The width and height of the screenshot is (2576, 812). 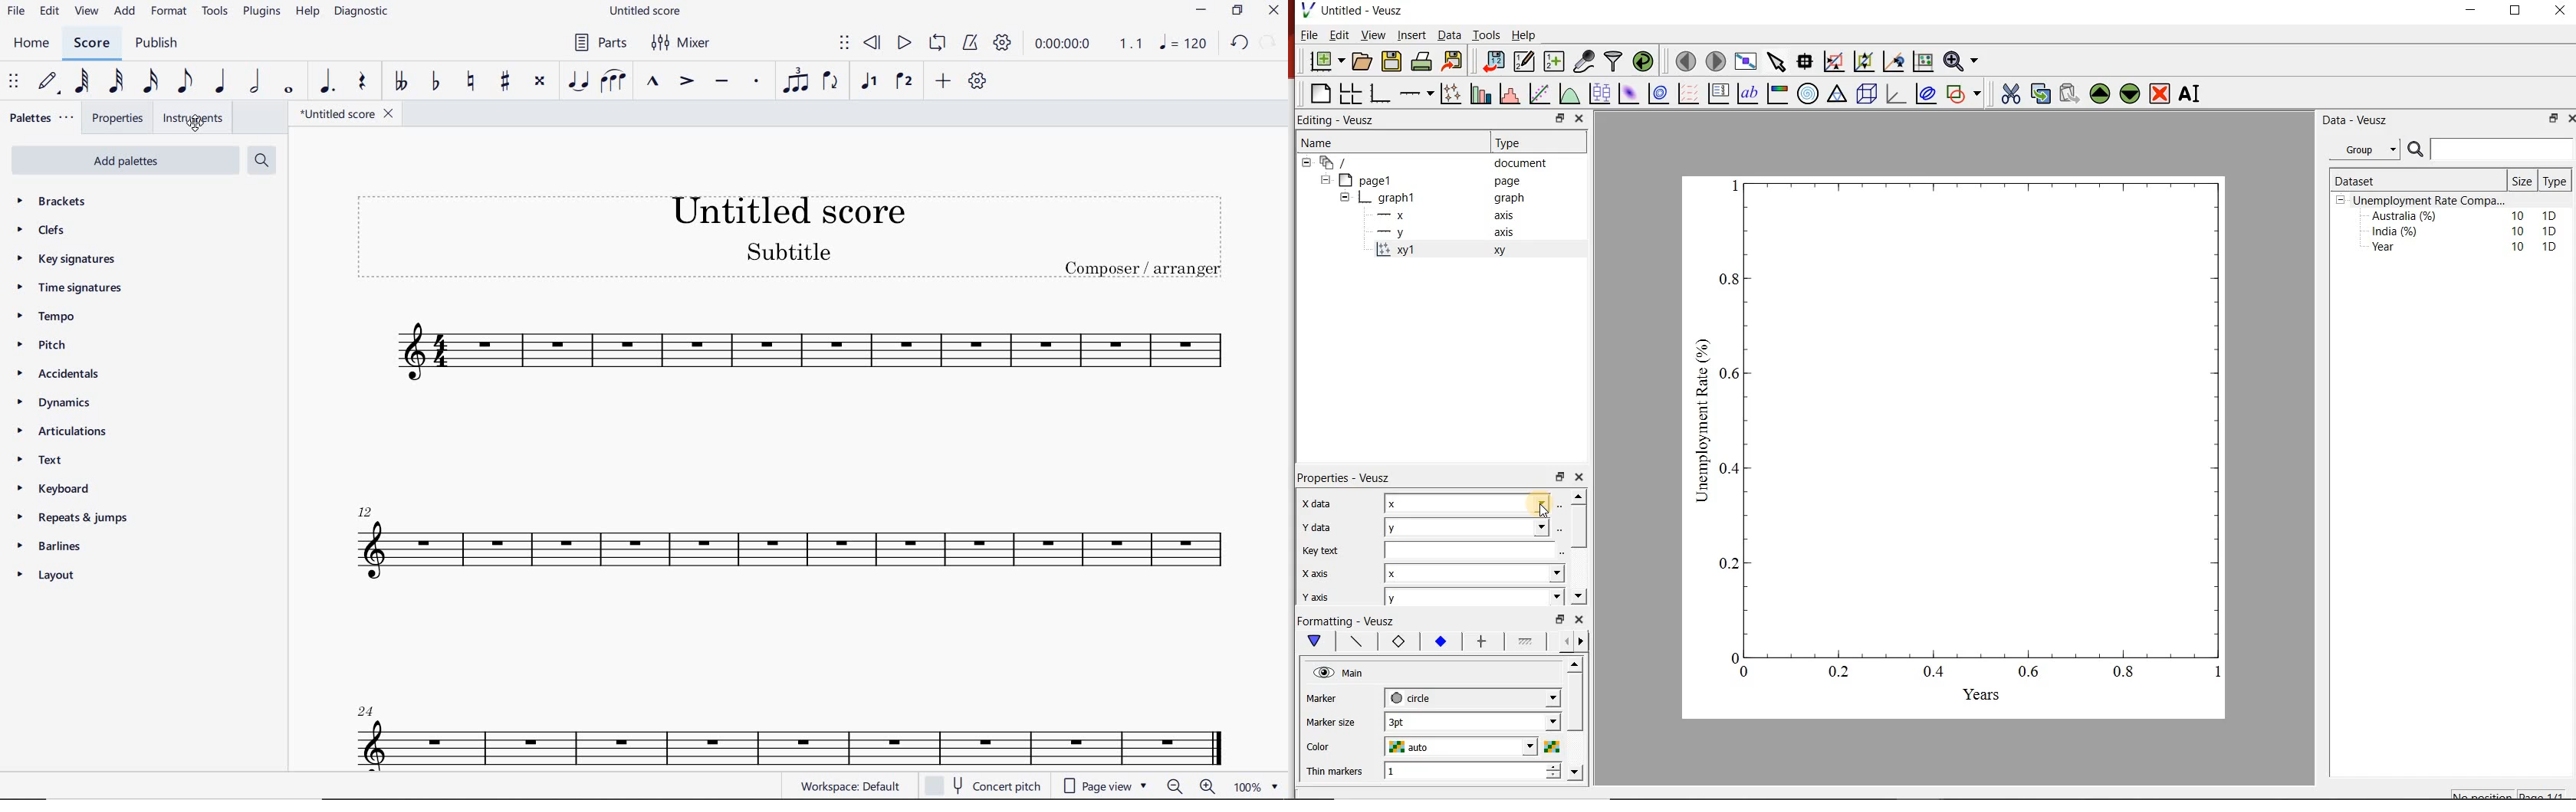 I want to click on move the widgets up, so click(x=2100, y=93).